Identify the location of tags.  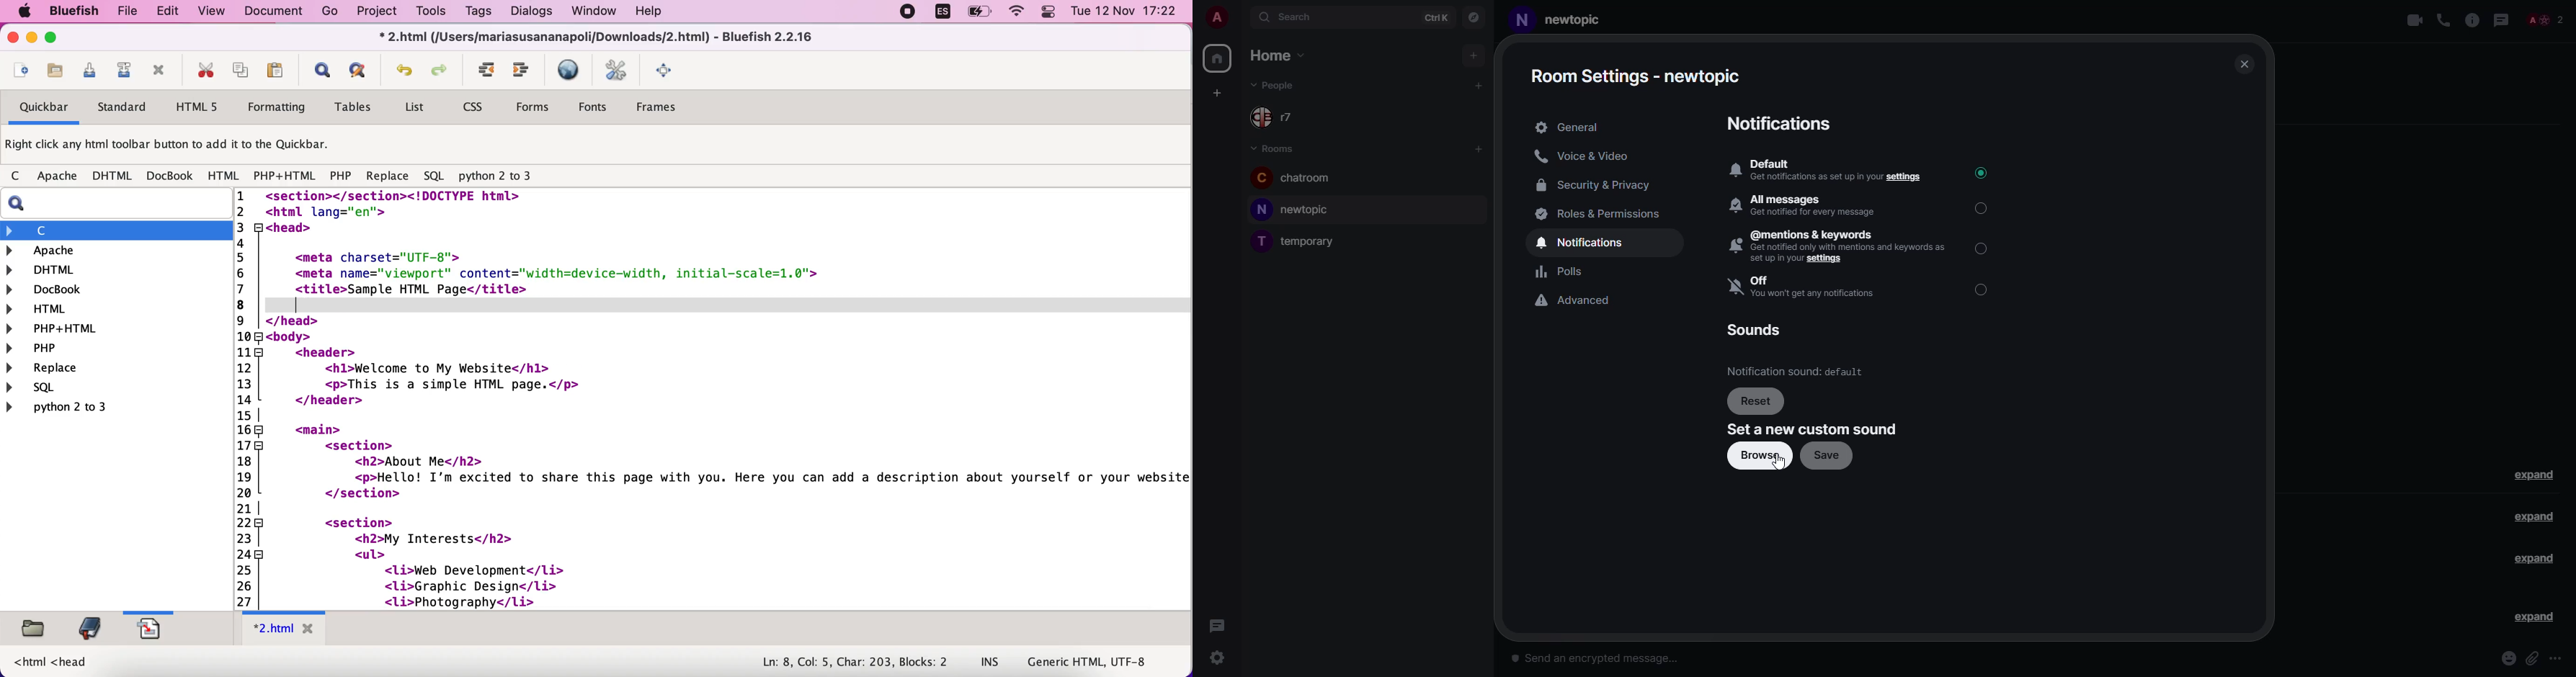
(478, 12).